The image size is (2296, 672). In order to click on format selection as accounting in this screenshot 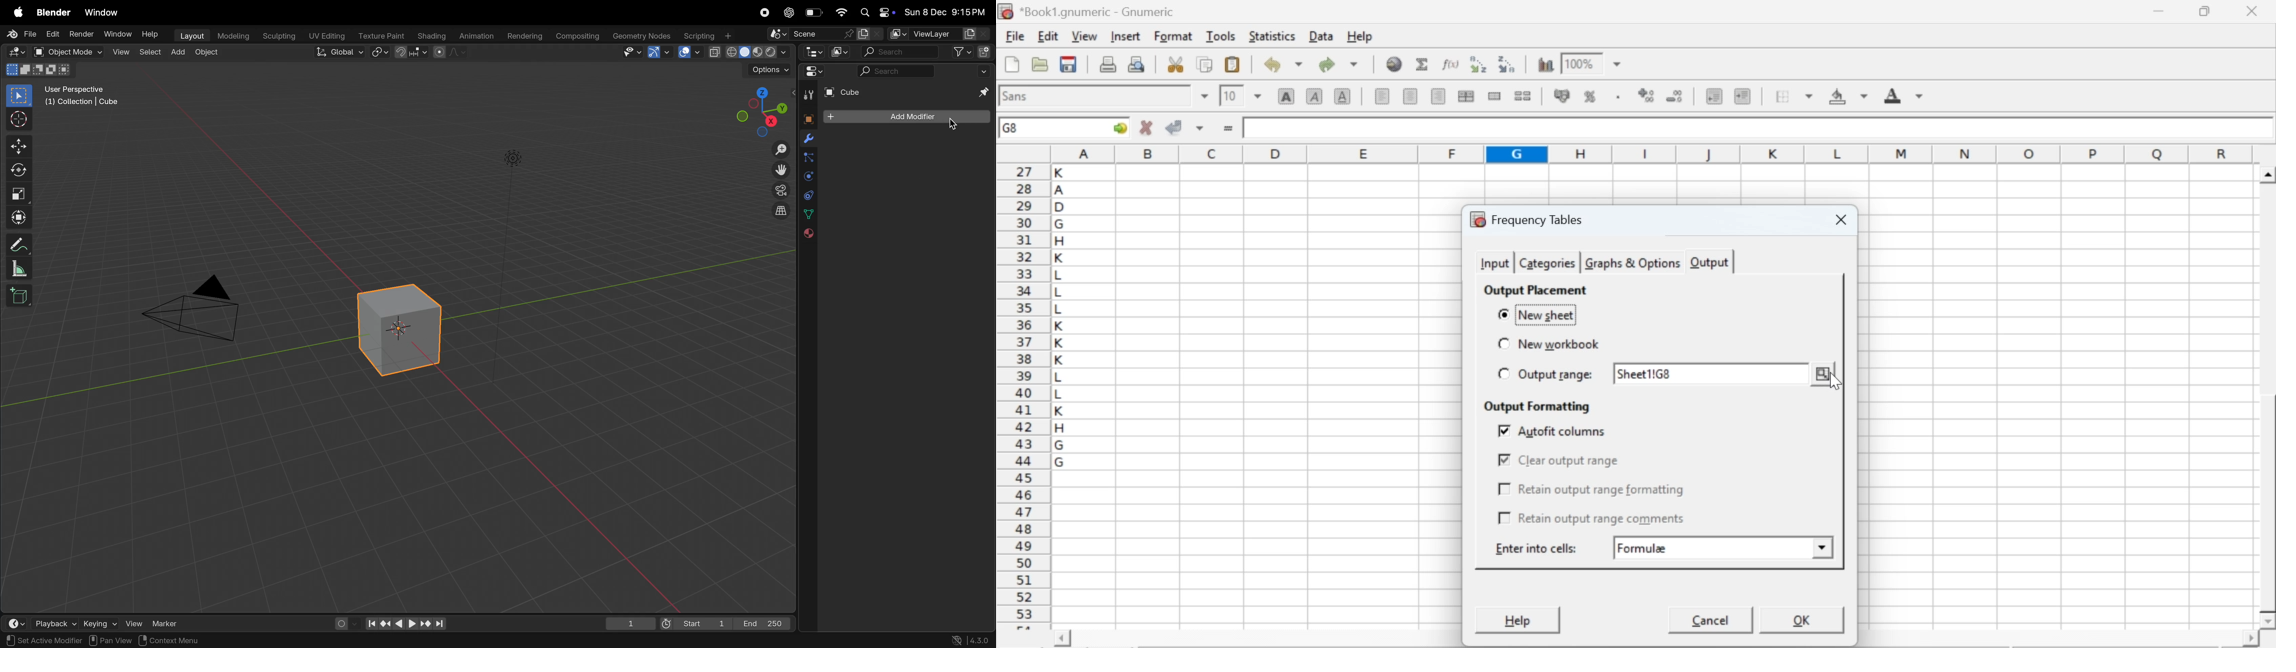, I will do `click(1562, 95)`.